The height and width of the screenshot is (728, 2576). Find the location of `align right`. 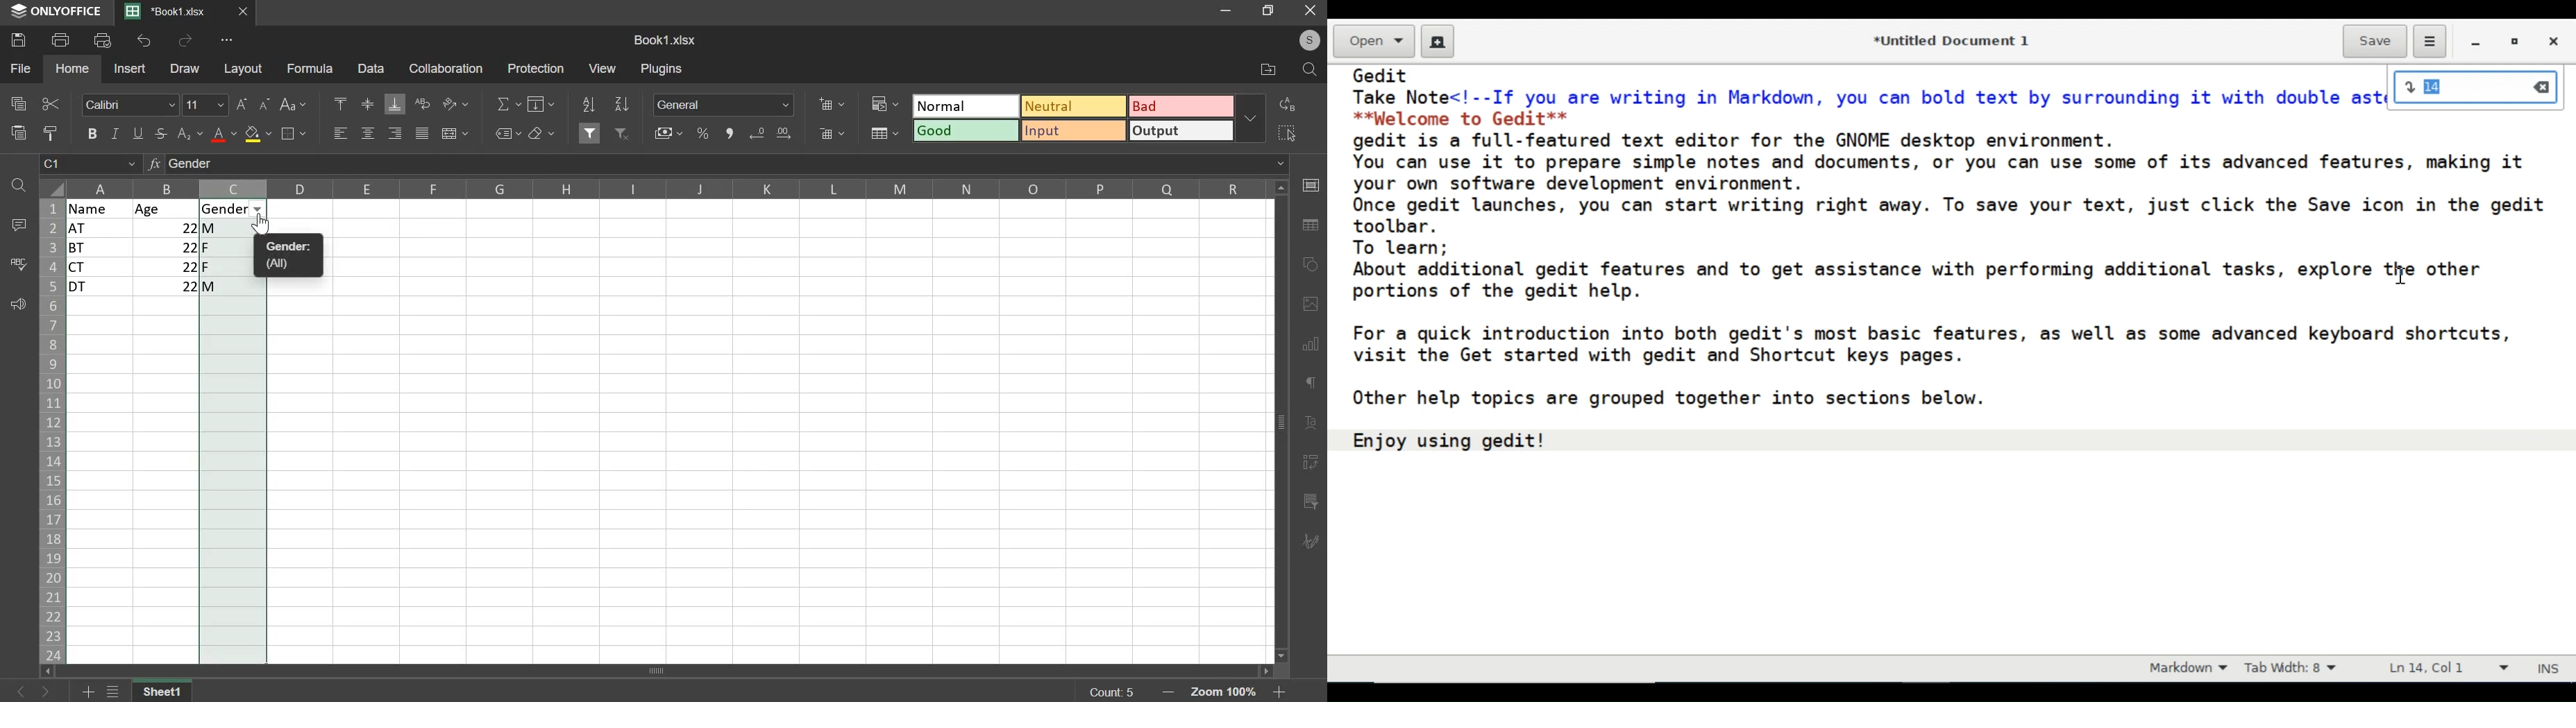

align right is located at coordinates (394, 133).